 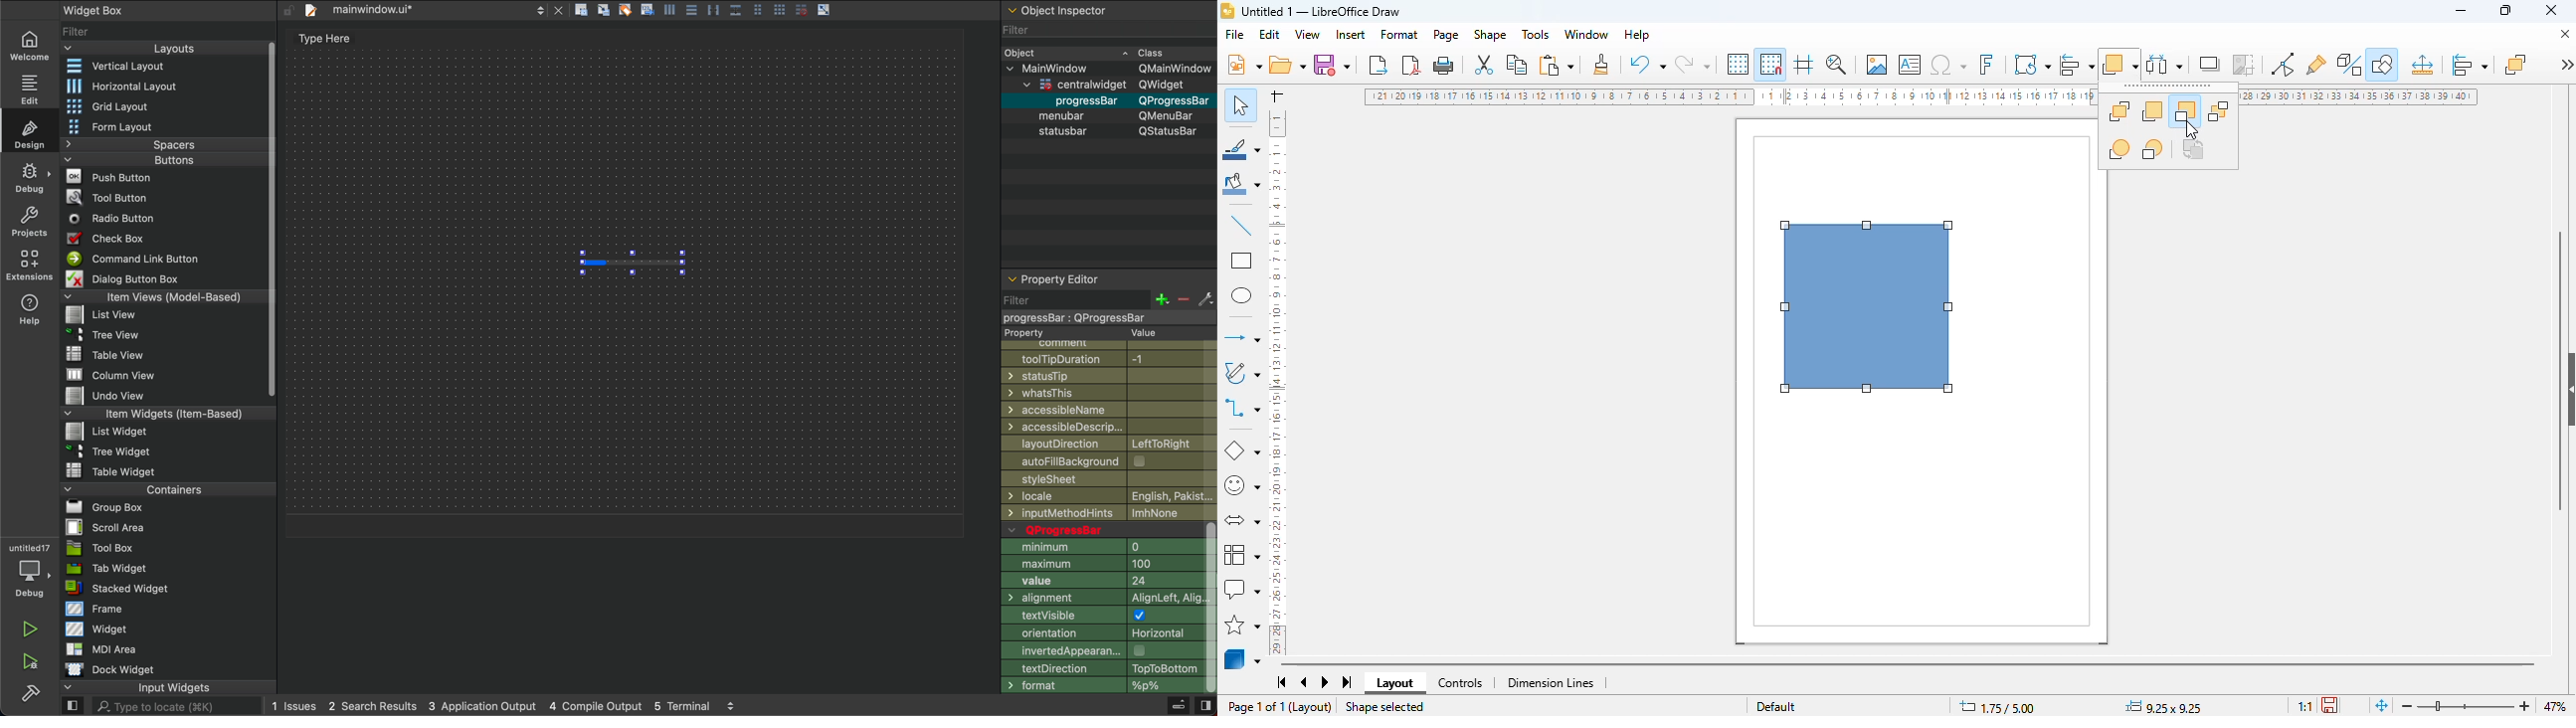 I want to click on Maximum , so click(x=1102, y=564).